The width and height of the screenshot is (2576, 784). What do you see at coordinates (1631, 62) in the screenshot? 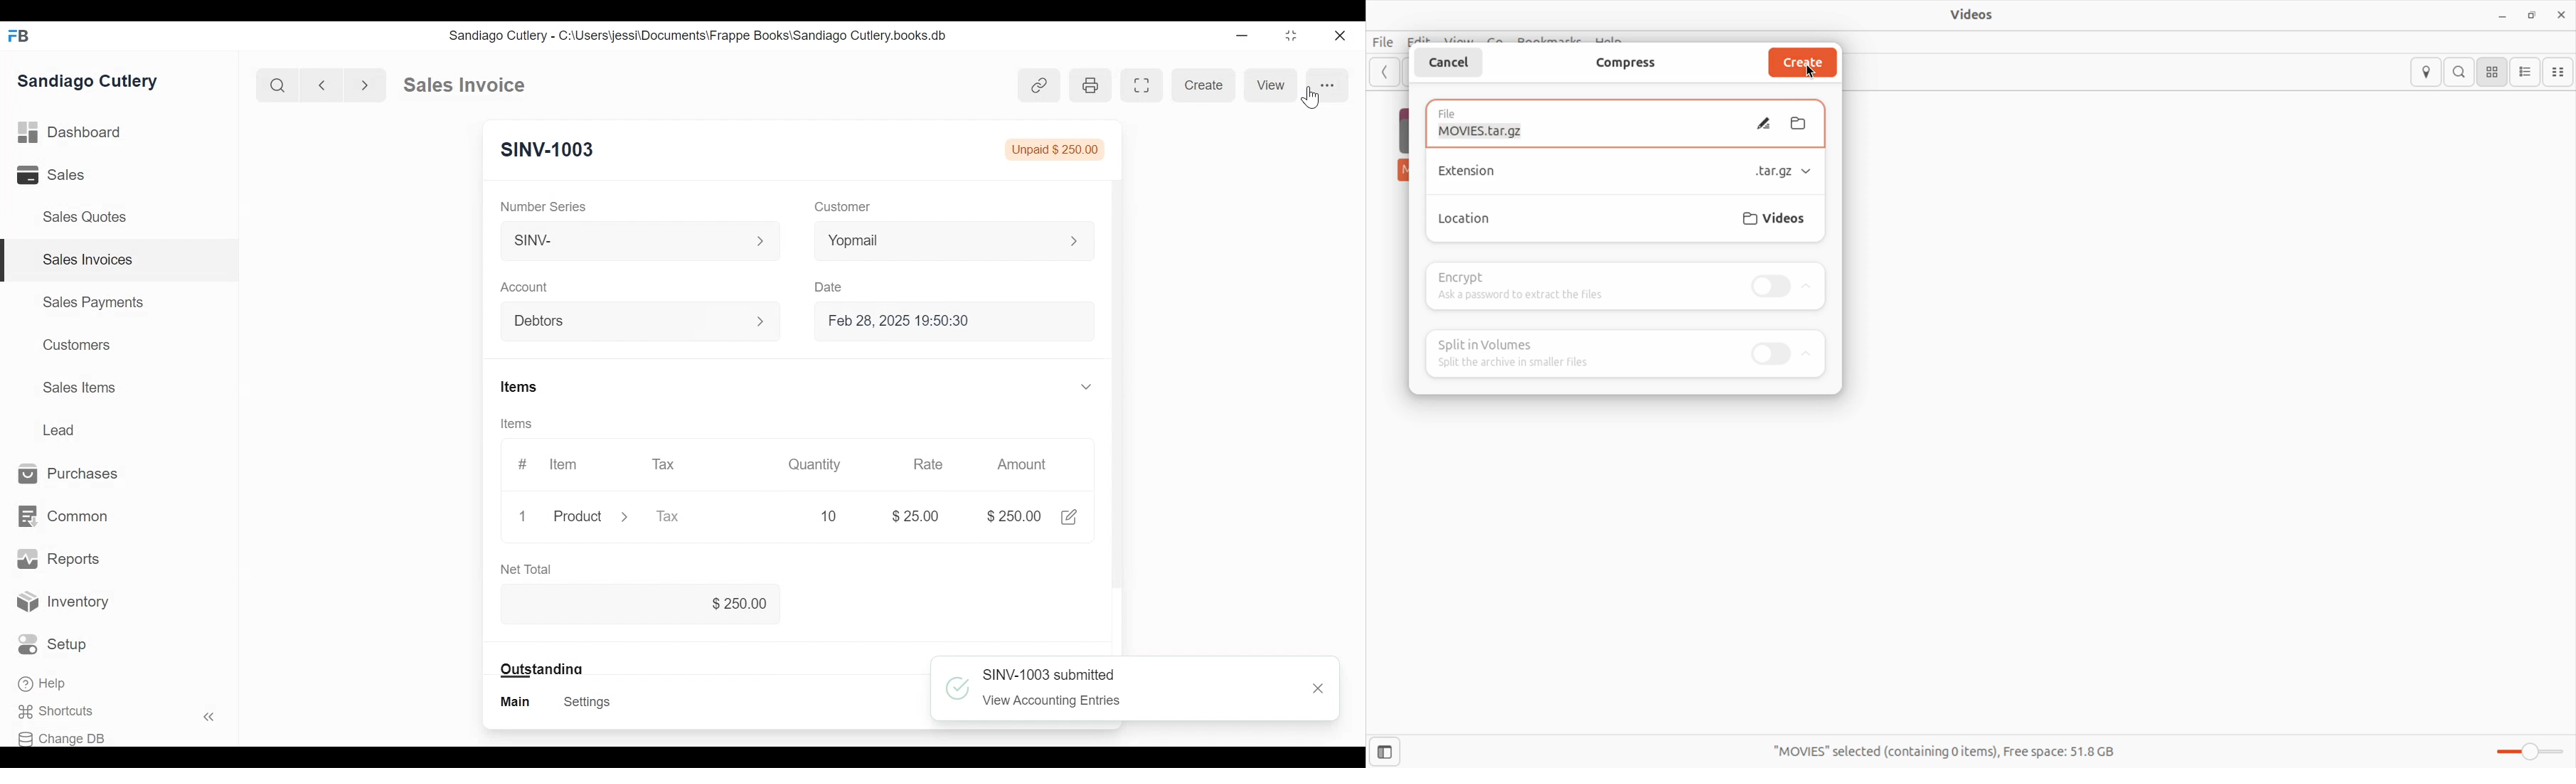
I see `compress` at bounding box center [1631, 62].